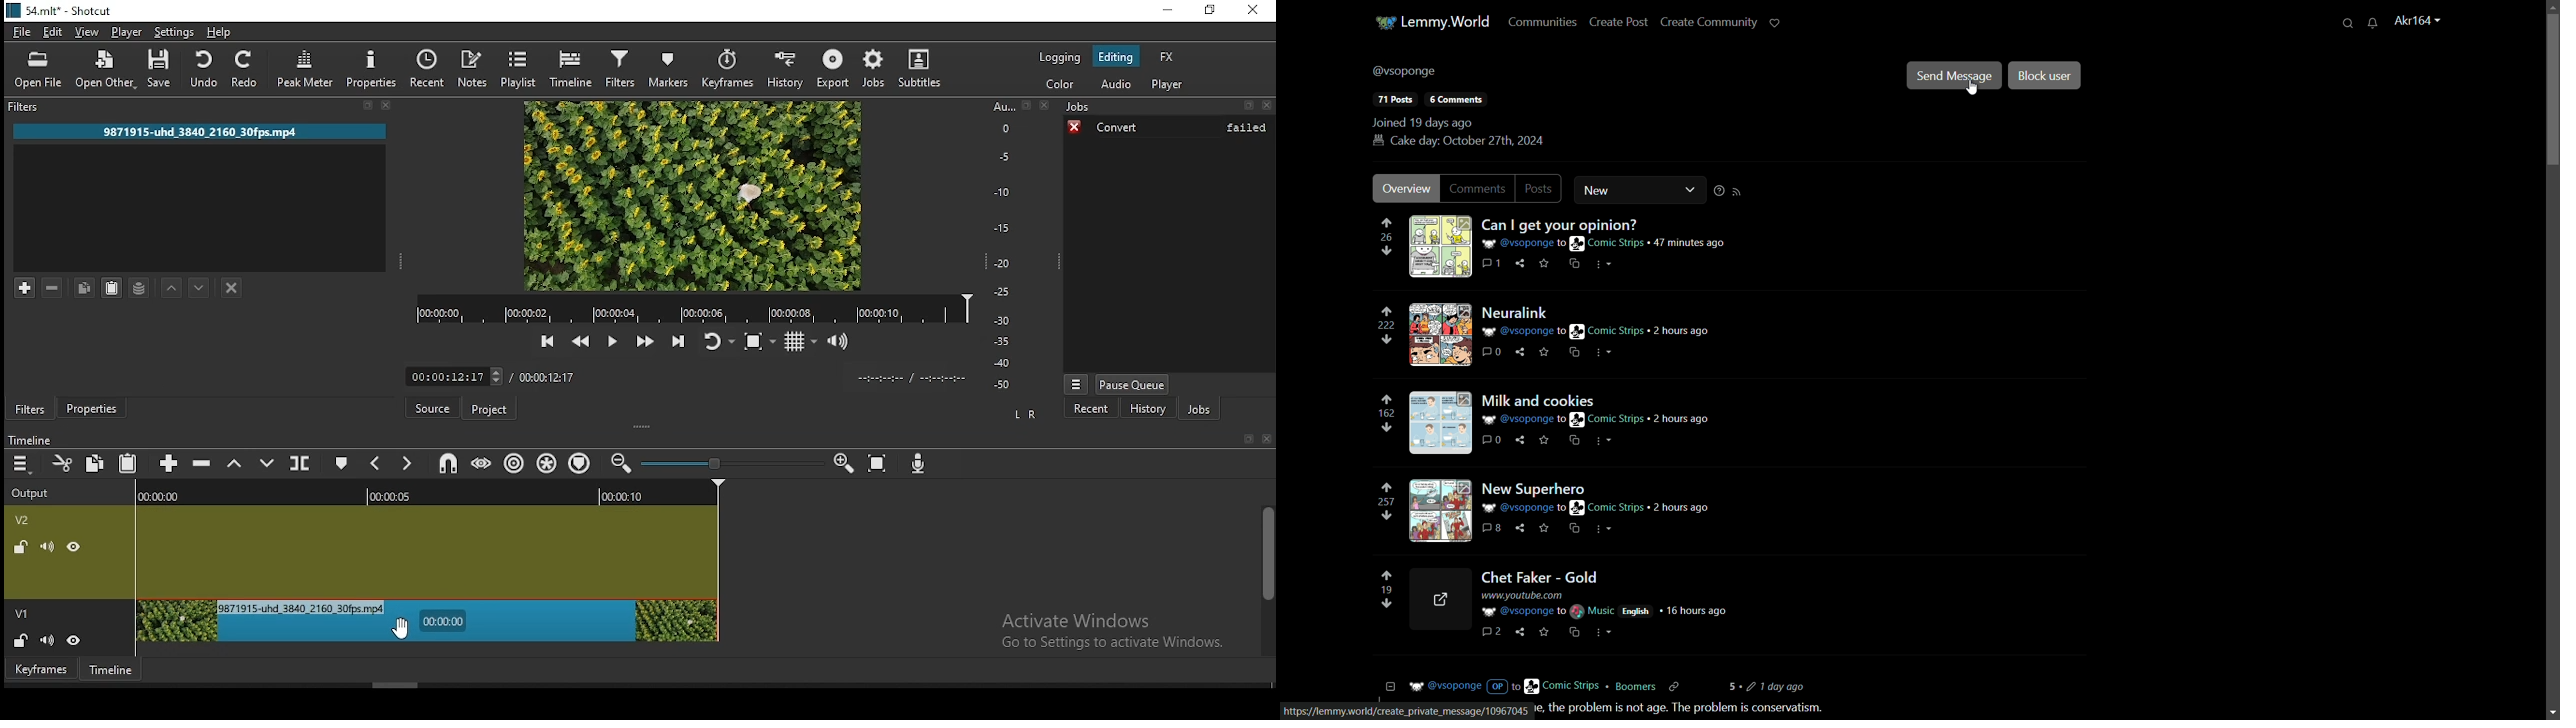 The width and height of the screenshot is (2576, 728). I want to click on move filter down, so click(199, 288).